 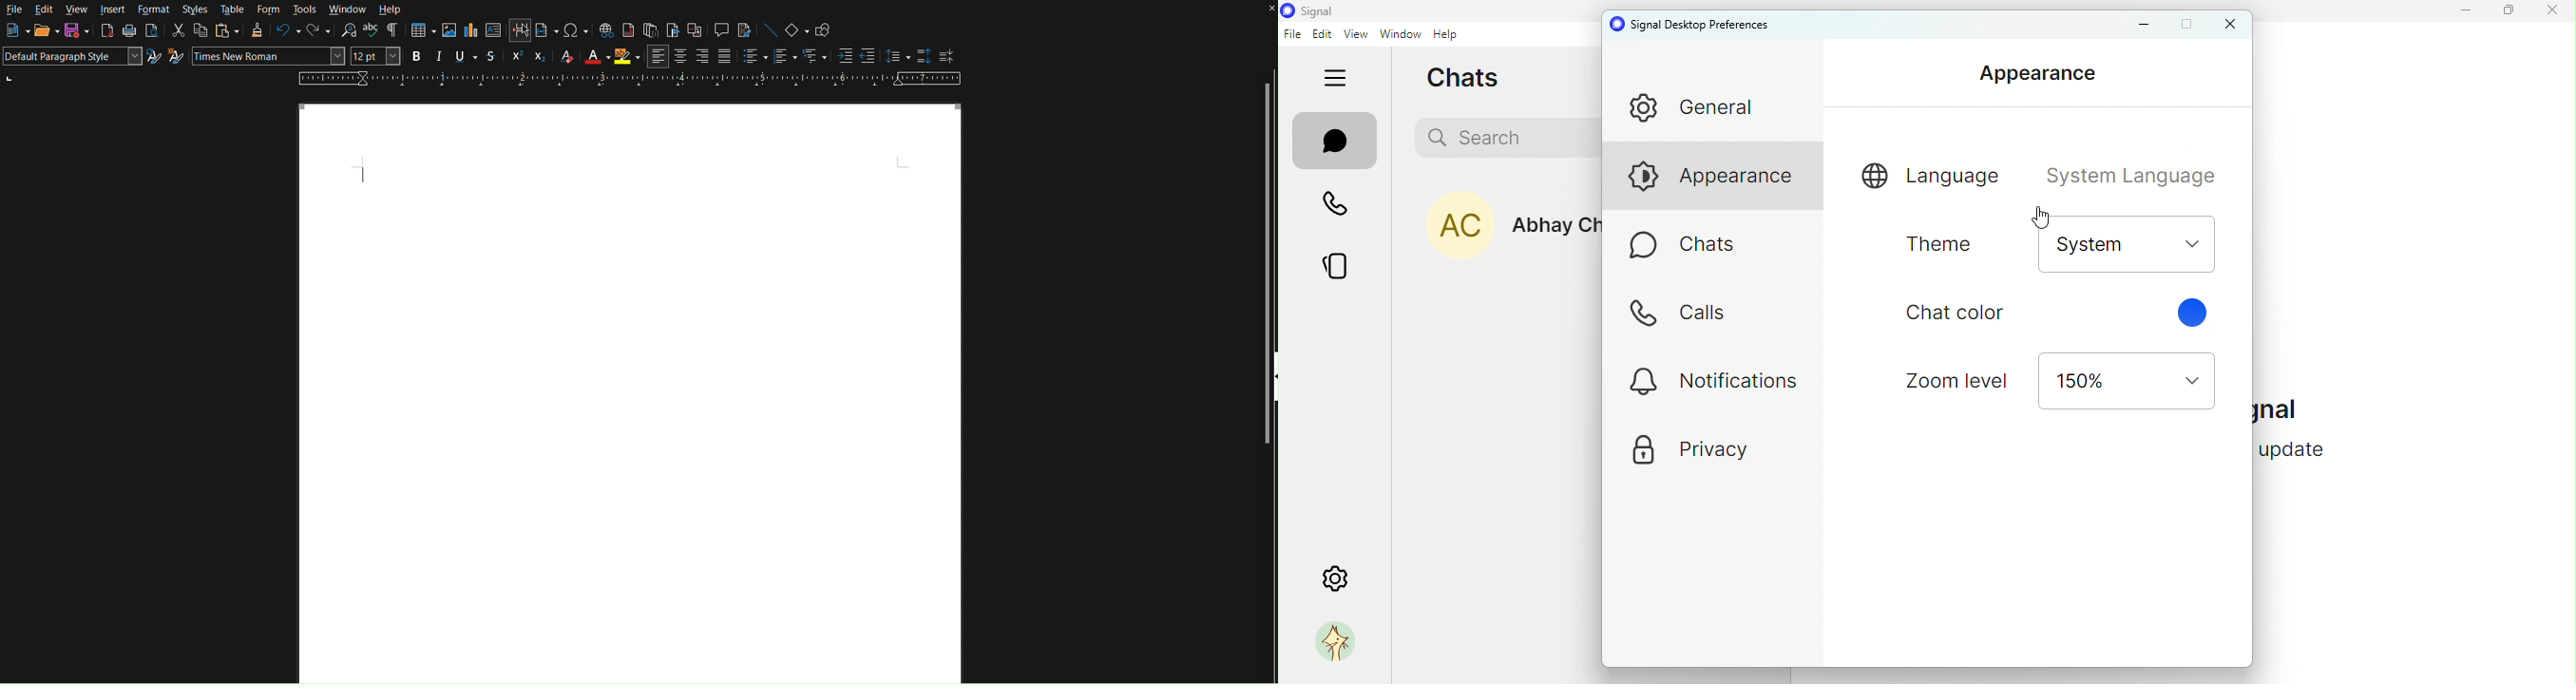 I want to click on privacy, so click(x=1697, y=450).